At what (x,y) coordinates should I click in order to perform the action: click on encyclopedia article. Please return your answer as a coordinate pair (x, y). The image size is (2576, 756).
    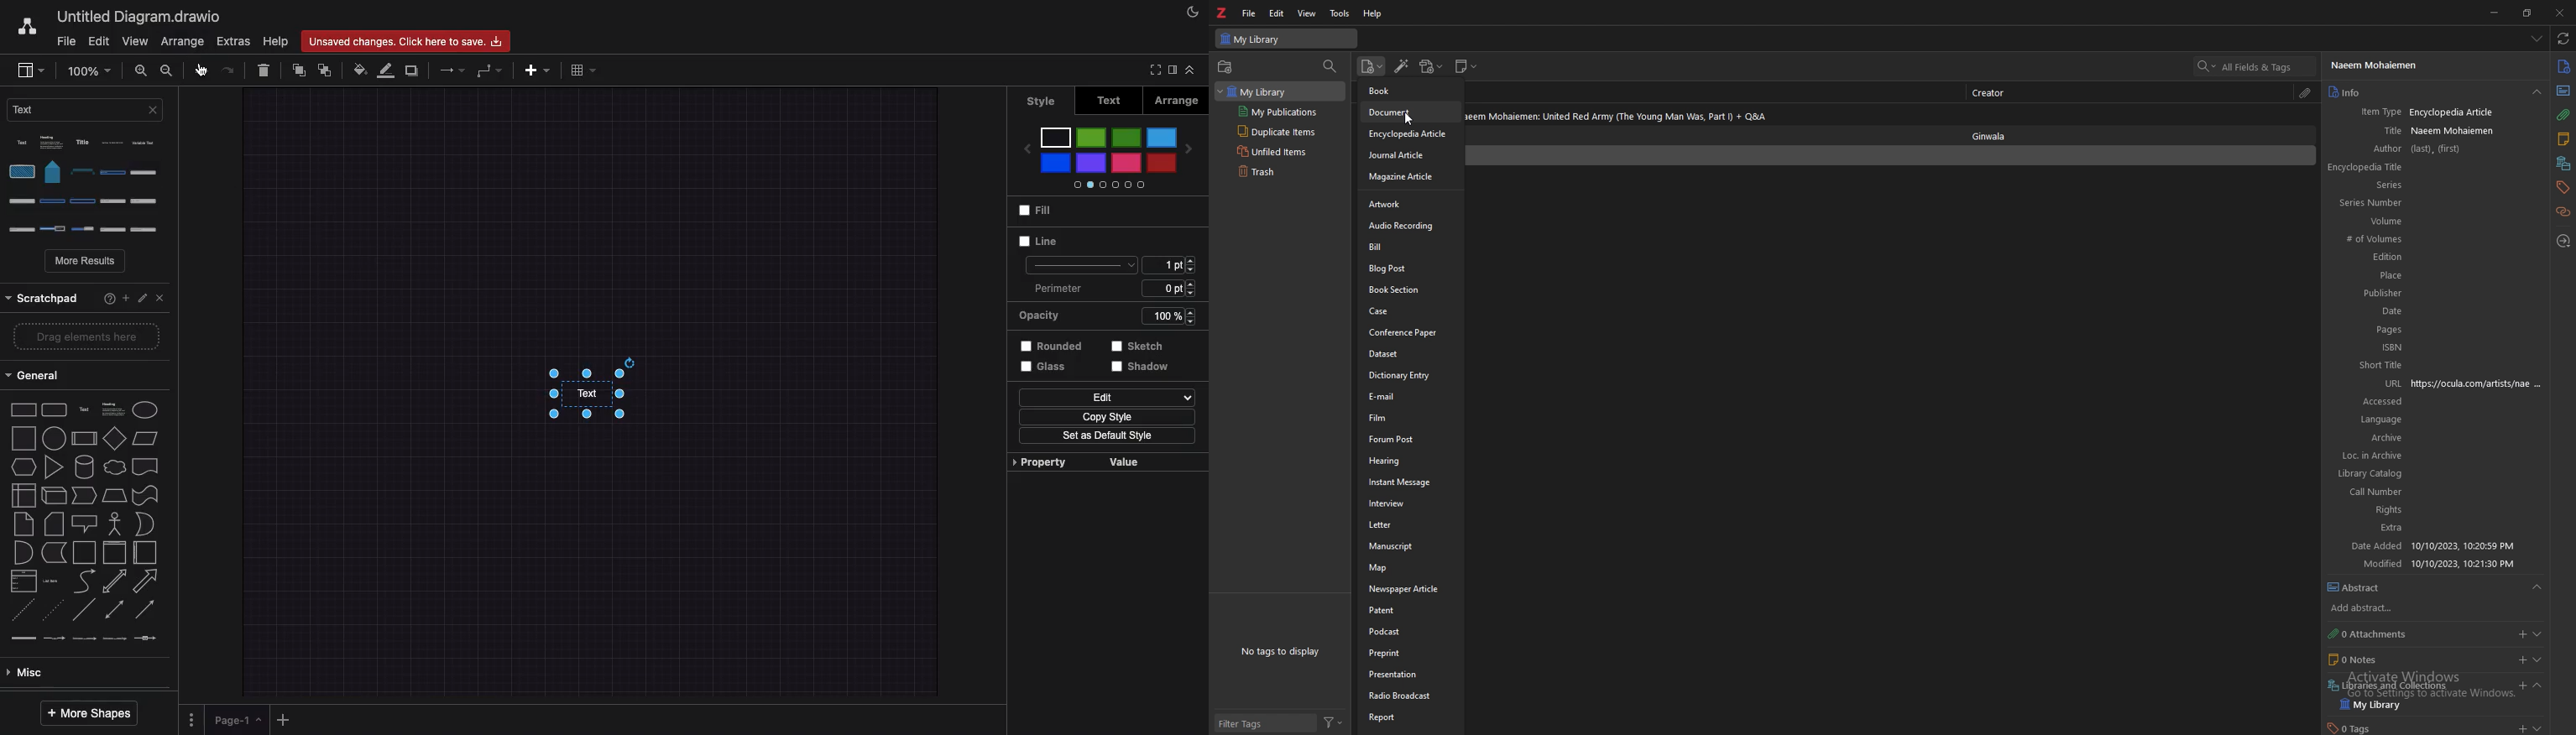
    Looking at the image, I should click on (1410, 135).